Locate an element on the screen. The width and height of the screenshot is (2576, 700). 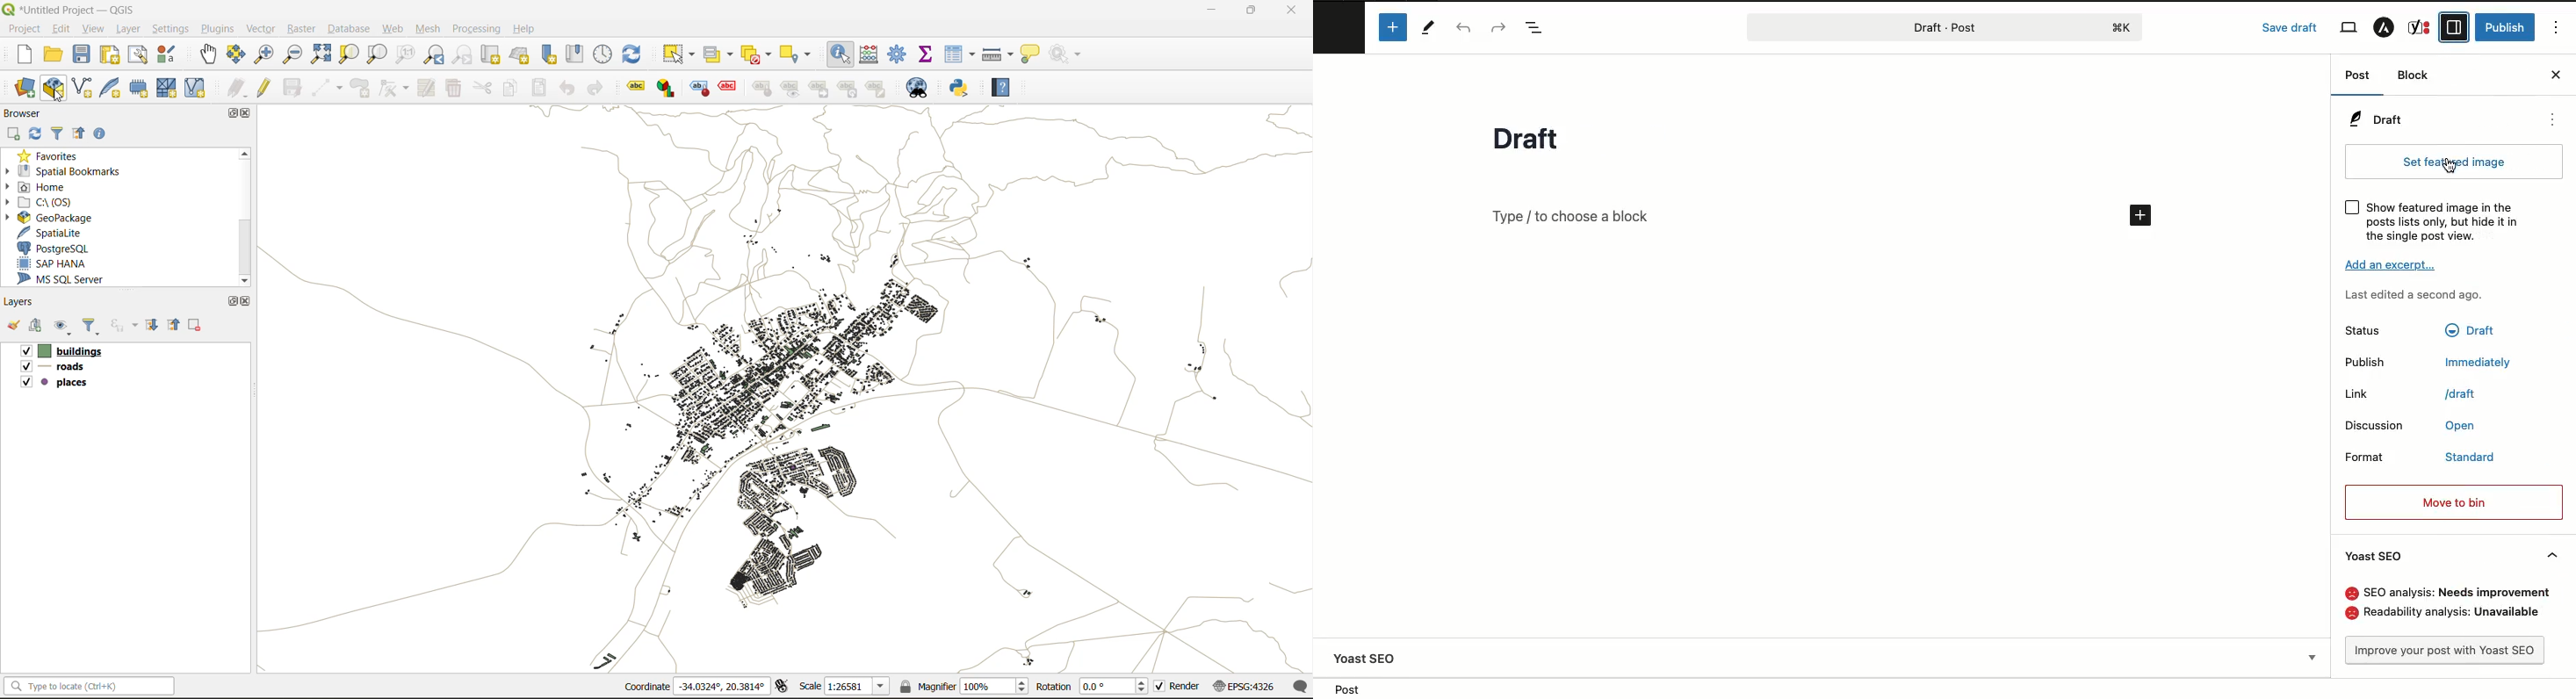
Add new block is located at coordinates (1390, 27).